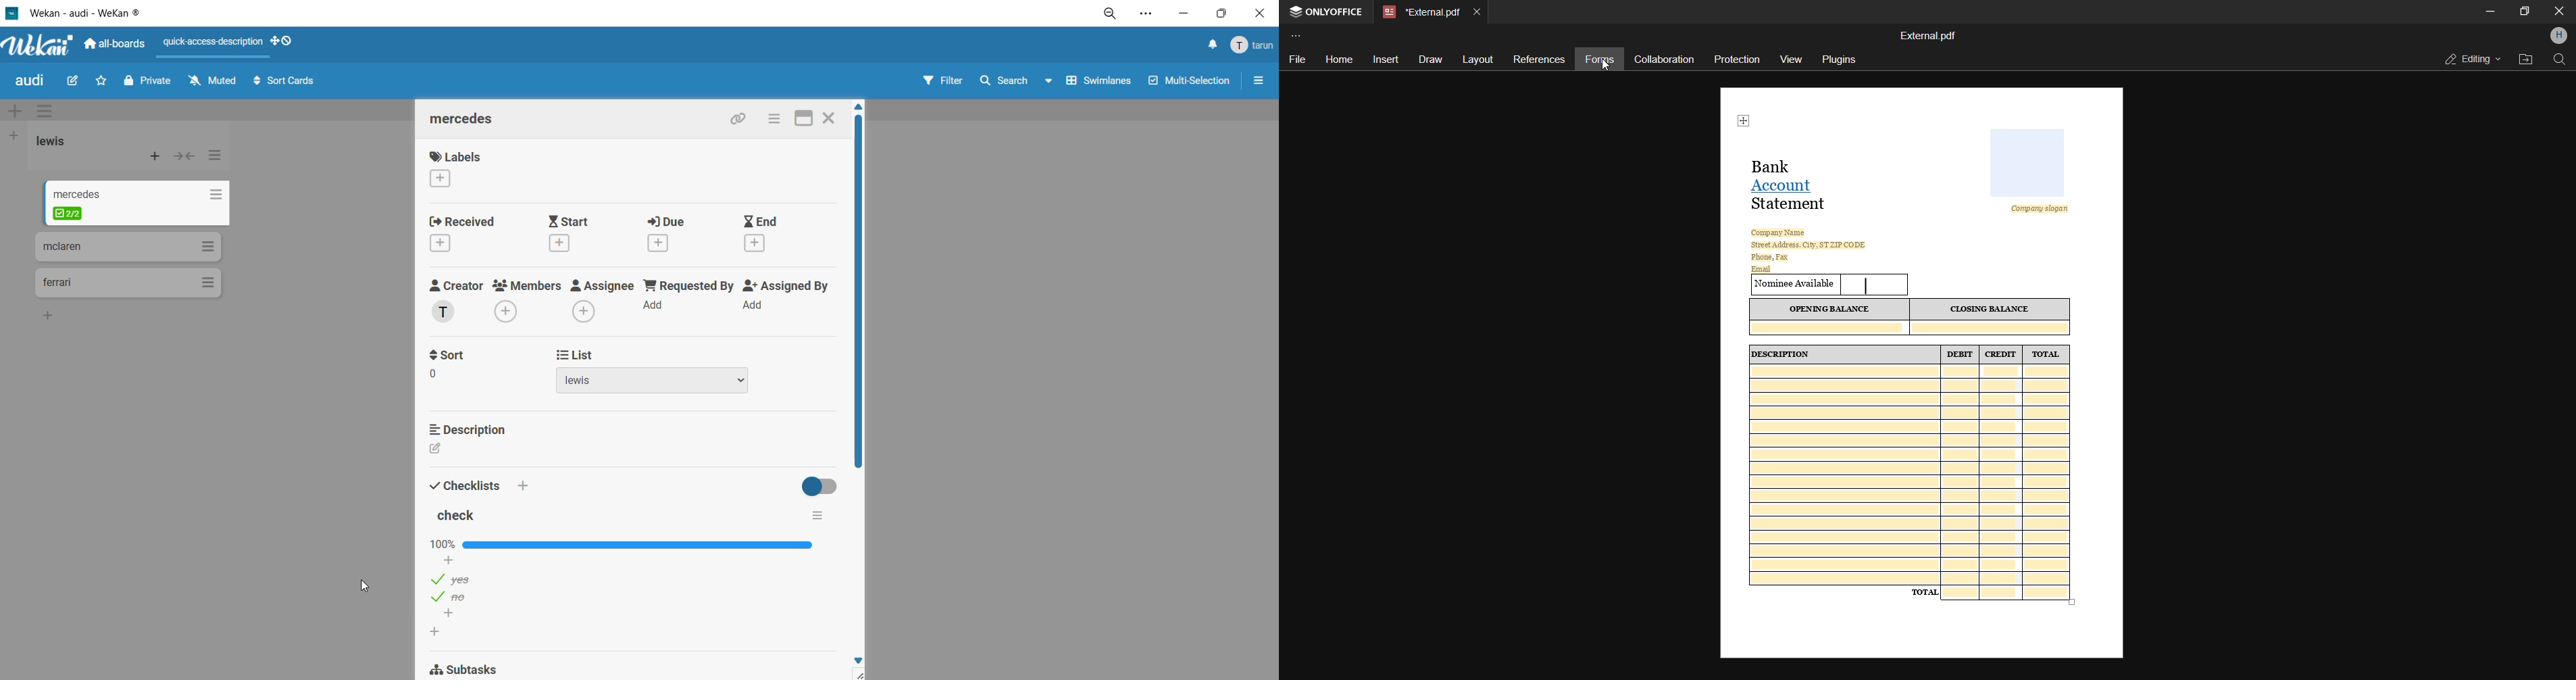 The width and height of the screenshot is (2576, 700). I want to click on list, so click(660, 372).